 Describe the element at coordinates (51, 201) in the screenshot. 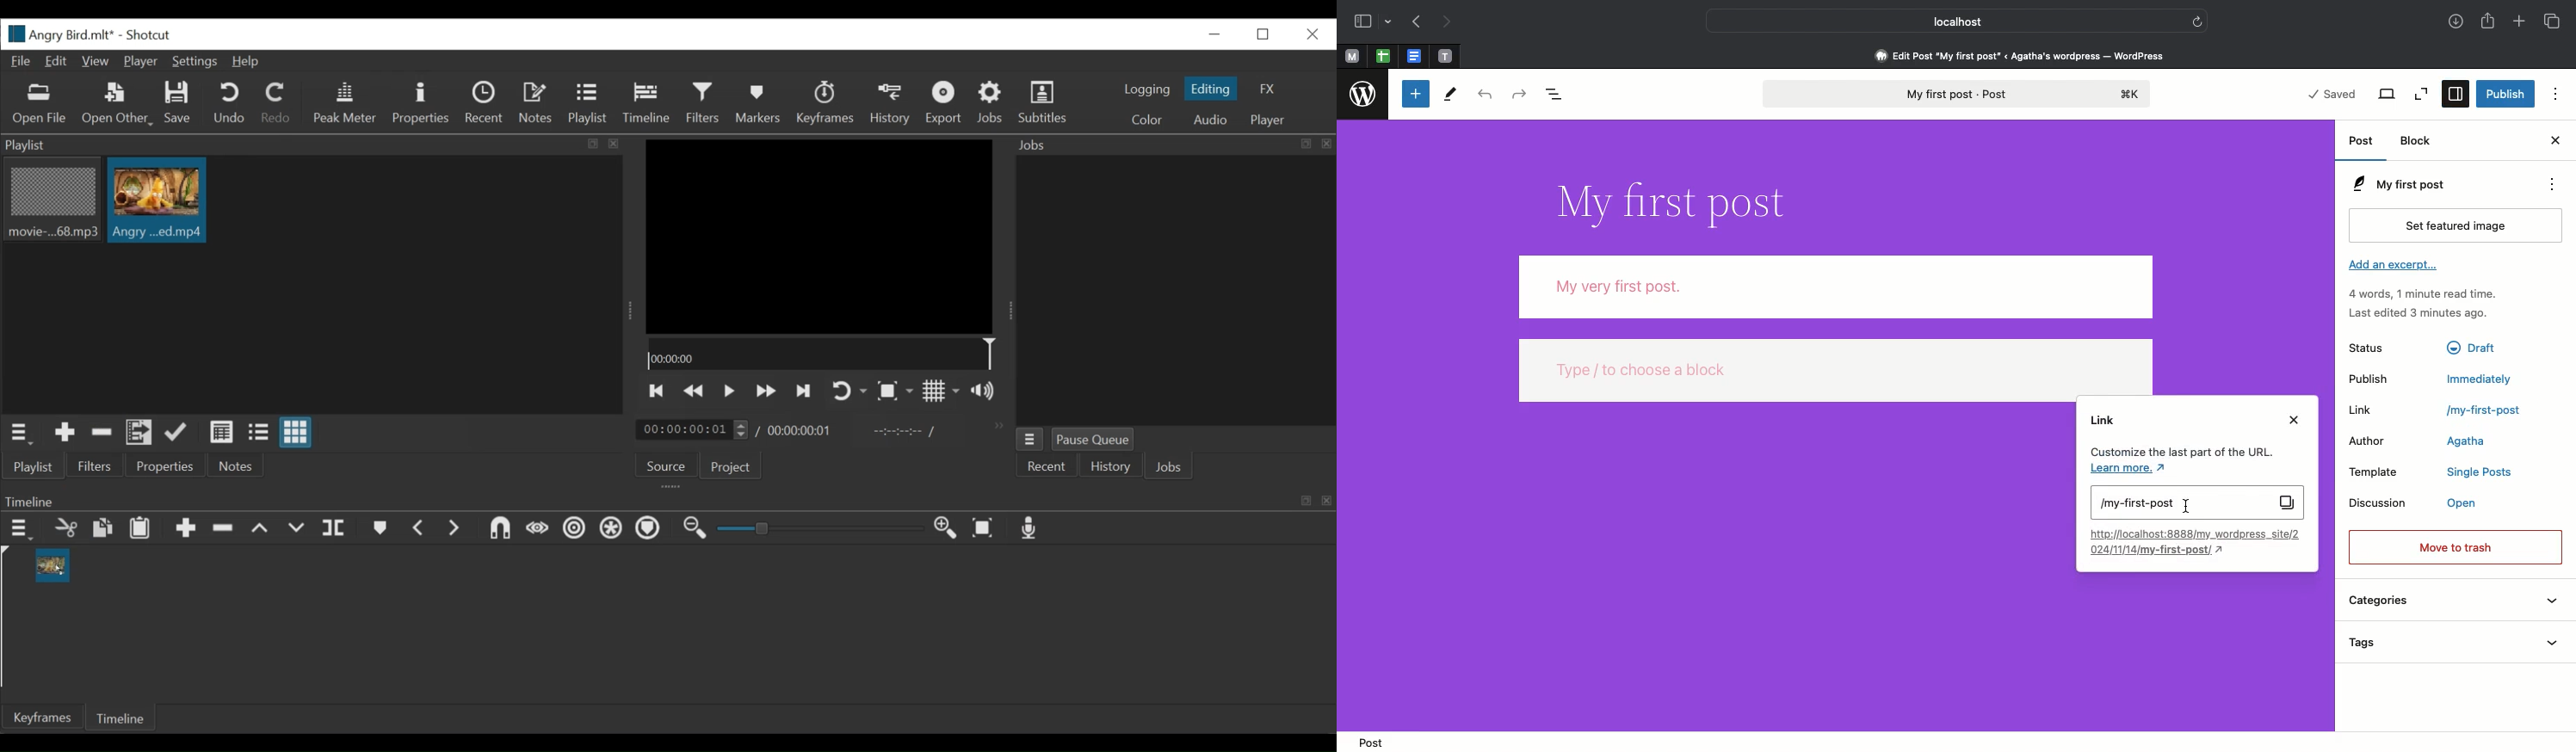

I see `Clip` at that location.